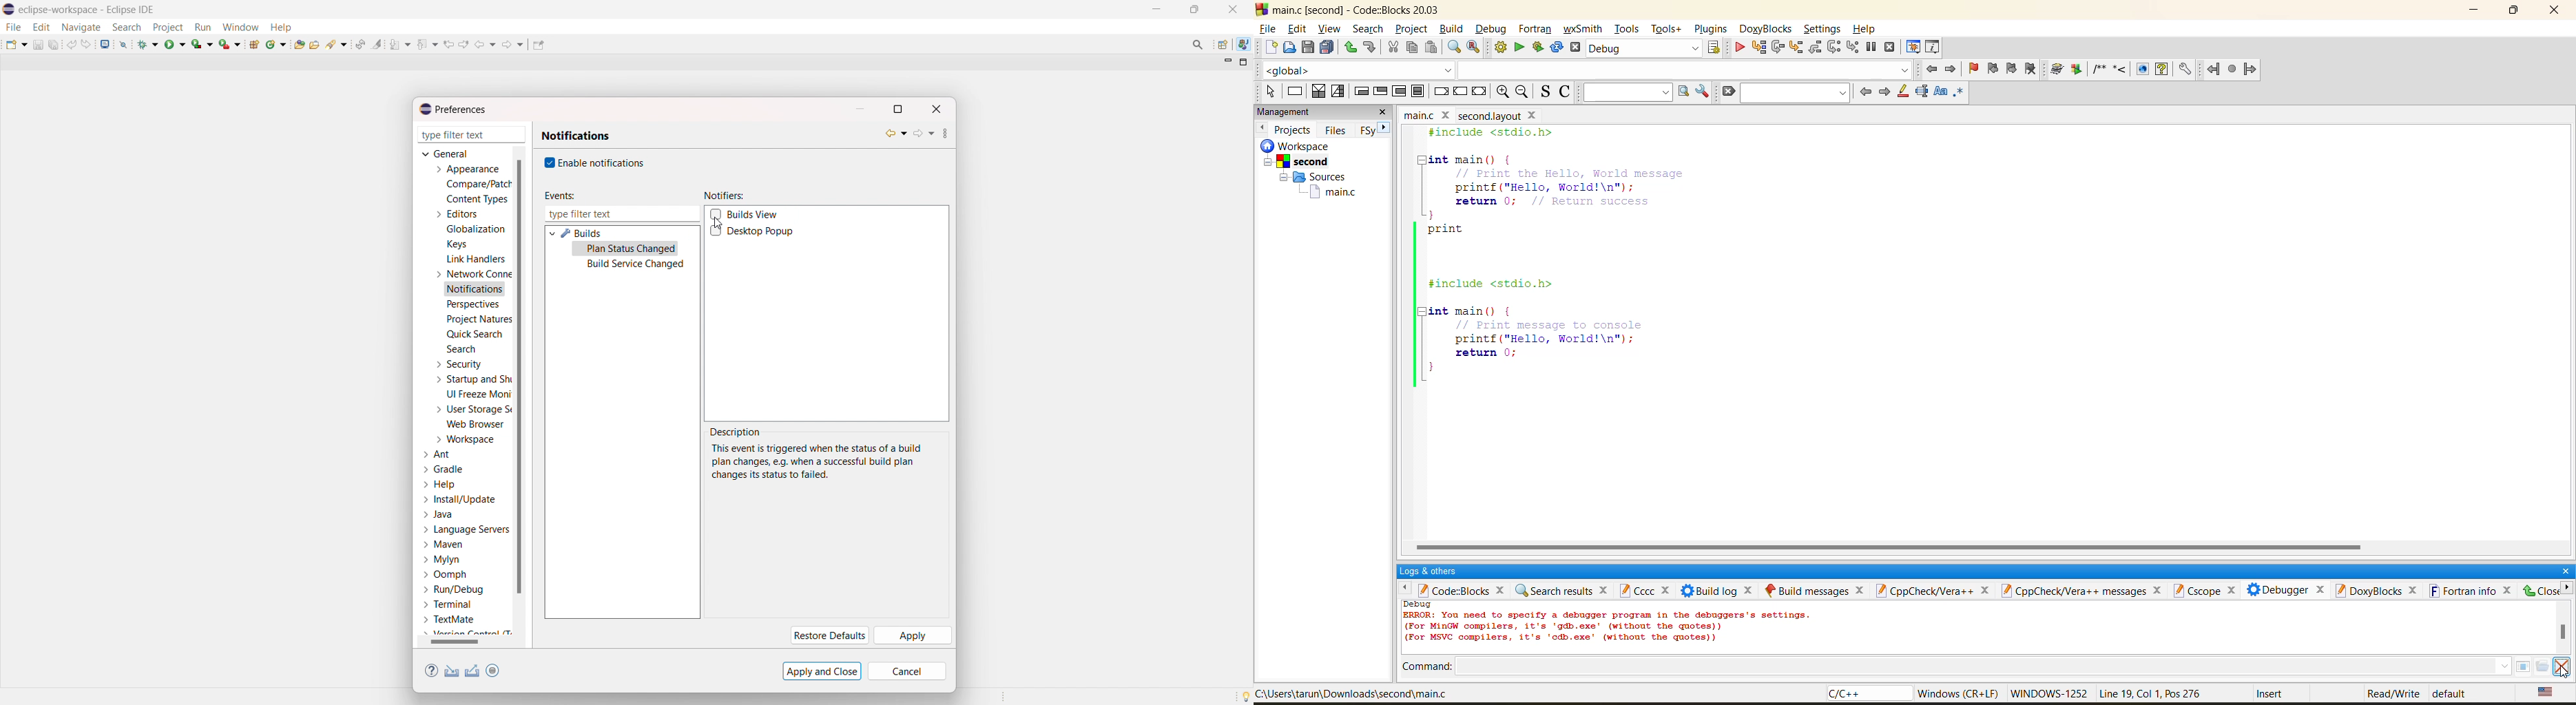  Describe the element at coordinates (476, 185) in the screenshot. I see `compare/patch` at that location.